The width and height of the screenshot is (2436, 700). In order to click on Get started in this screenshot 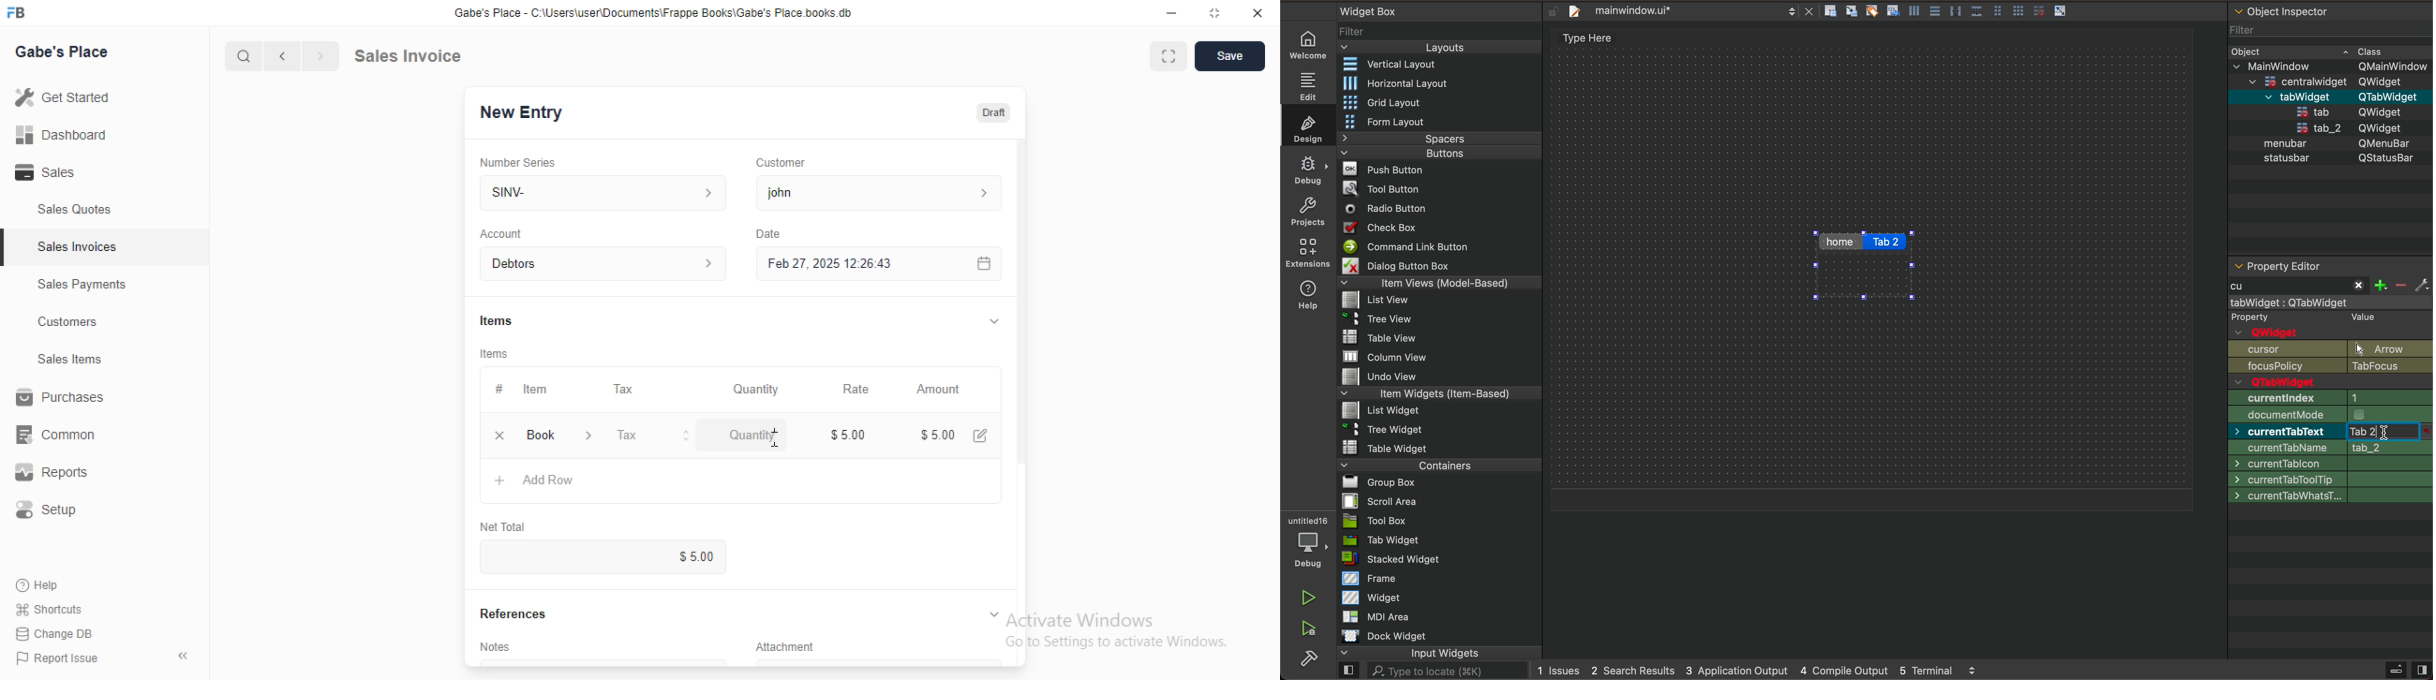, I will do `click(65, 97)`.